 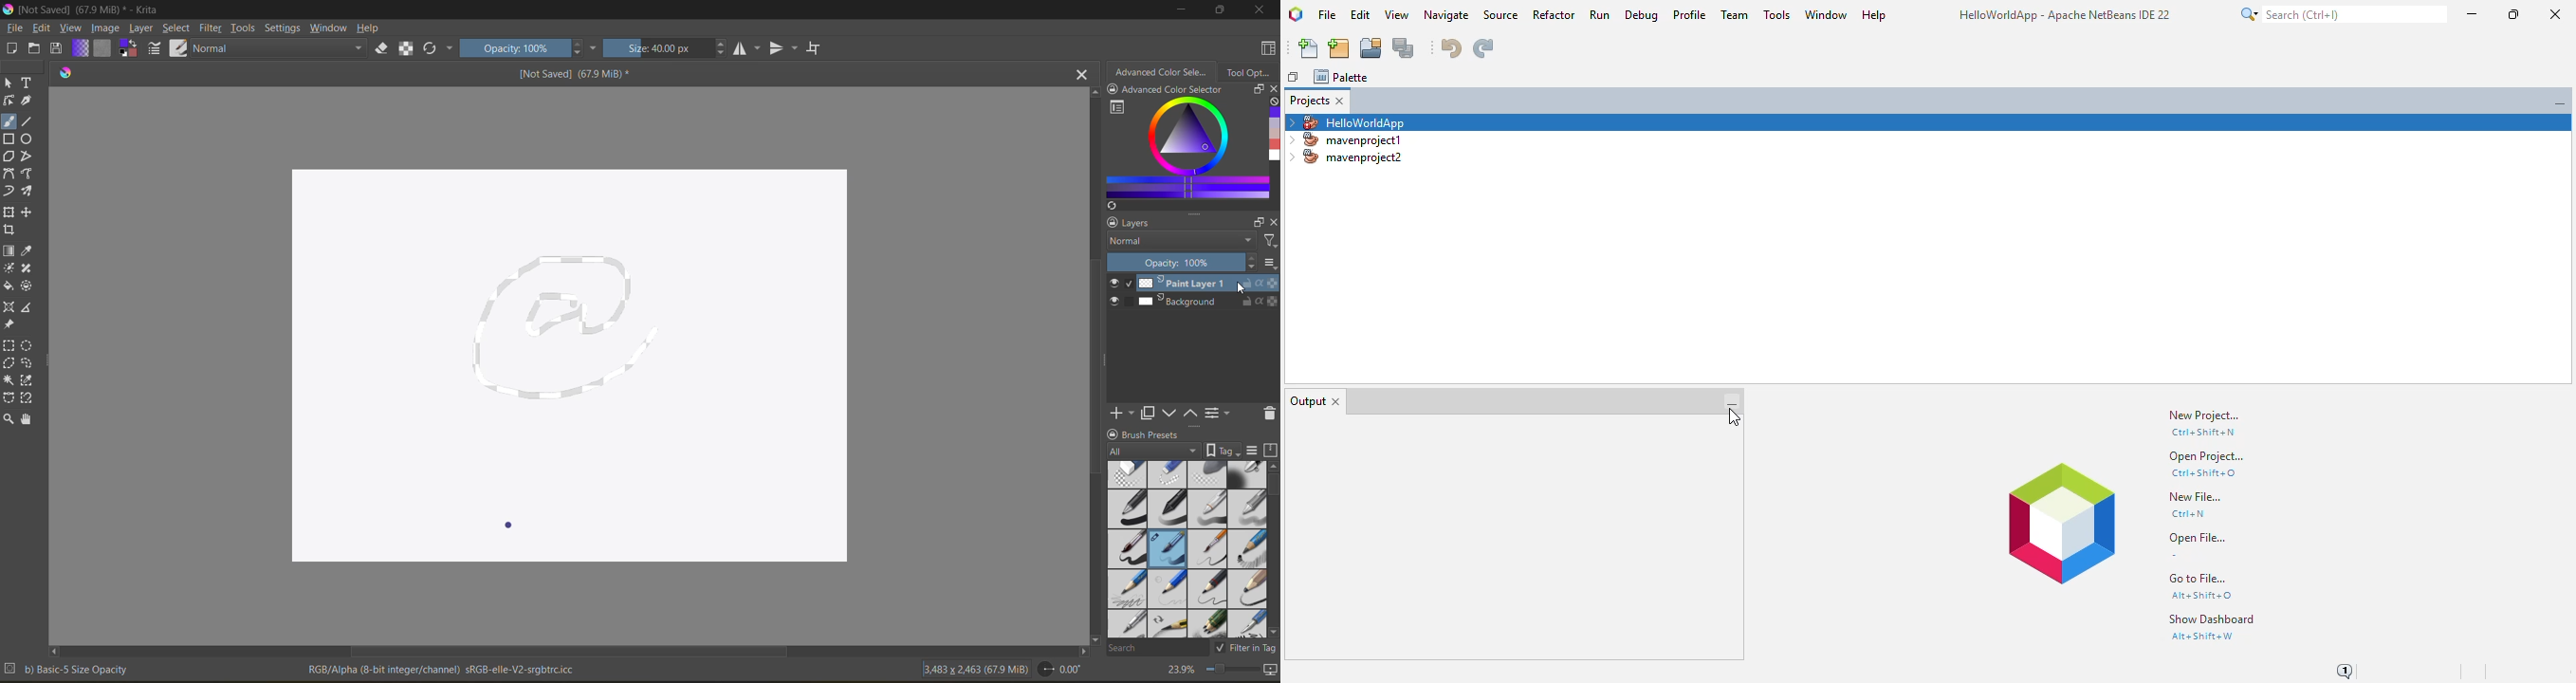 I want to click on magnetic curve selection, so click(x=27, y=399).